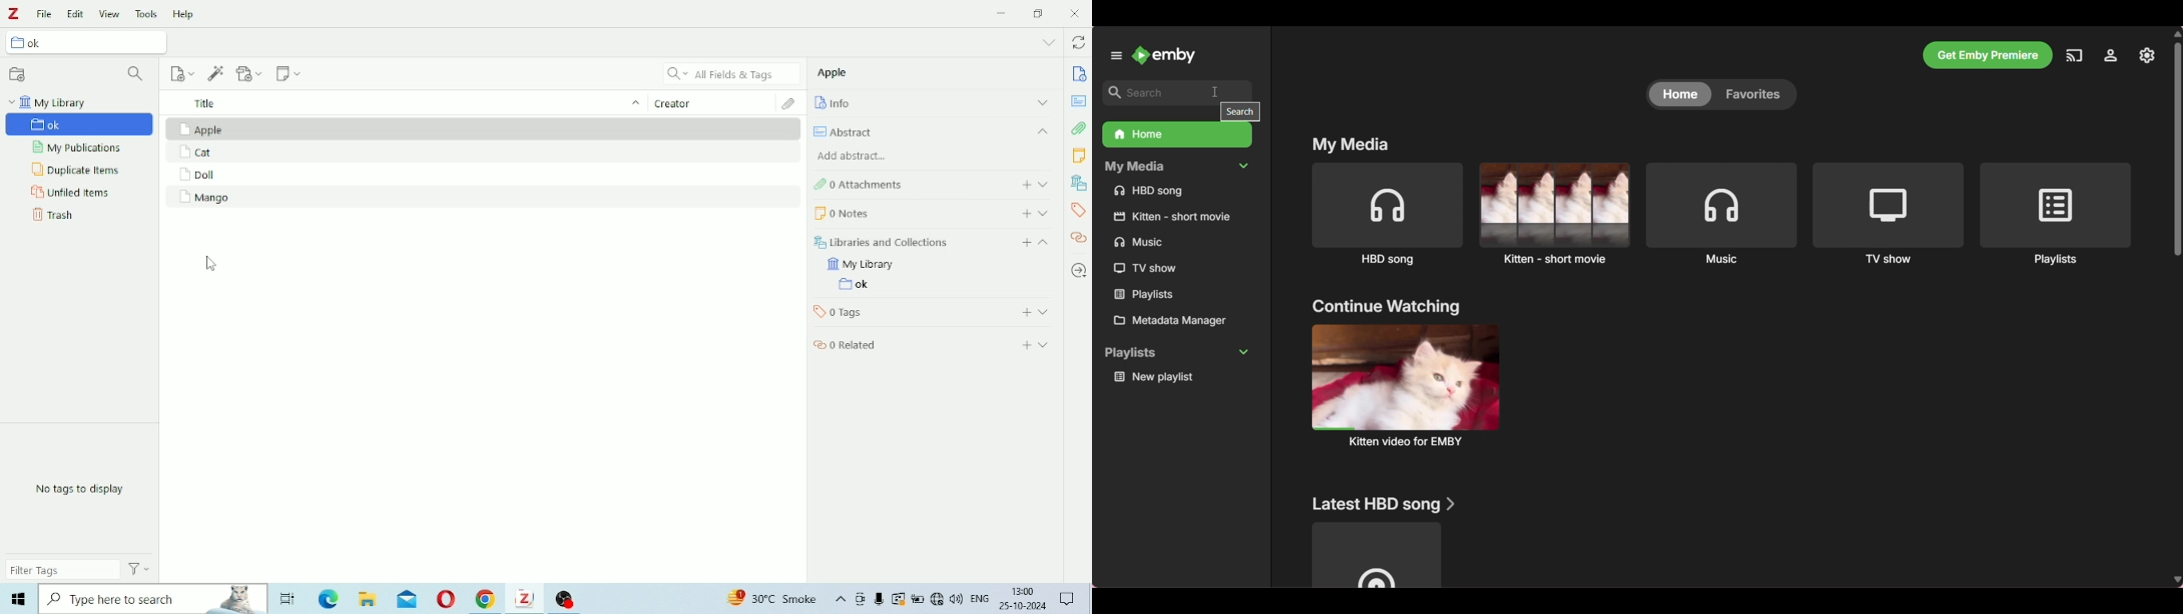 Image resolution: width=2184 pixels, height=616 pixels. I want to click on List all tabs, so click(1050, 41).